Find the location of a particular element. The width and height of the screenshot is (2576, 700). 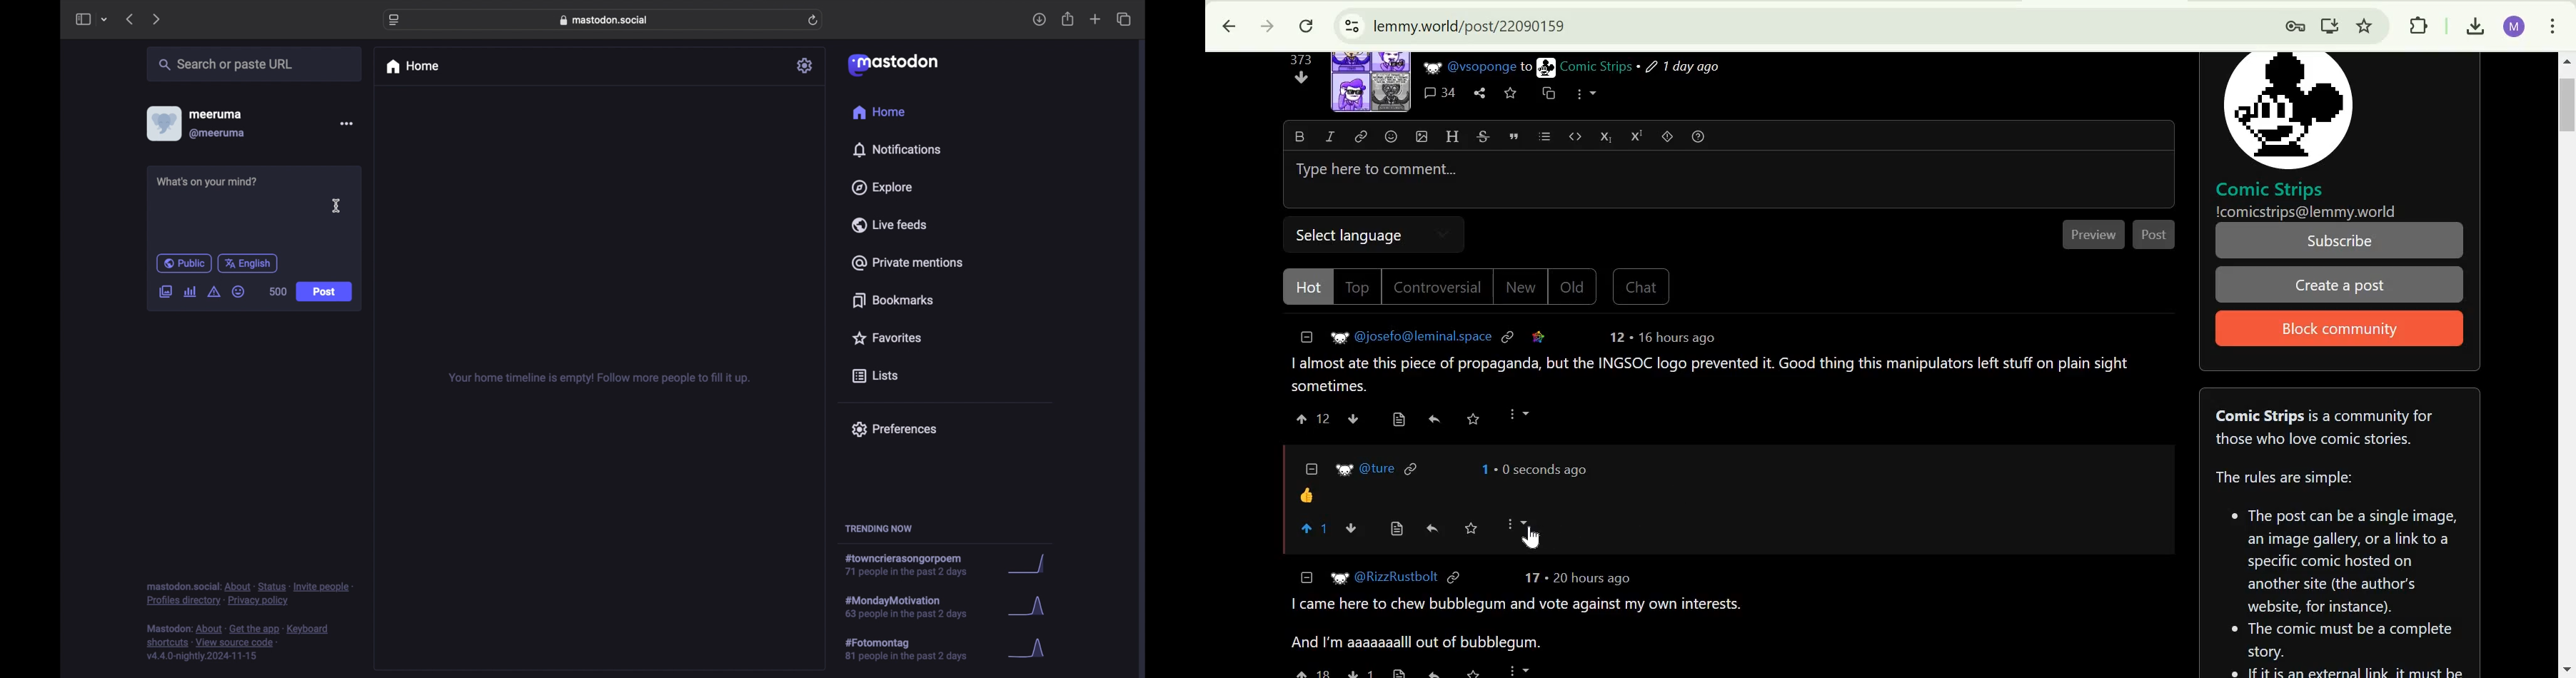

bookmarks is located at coordinates (896, 300).